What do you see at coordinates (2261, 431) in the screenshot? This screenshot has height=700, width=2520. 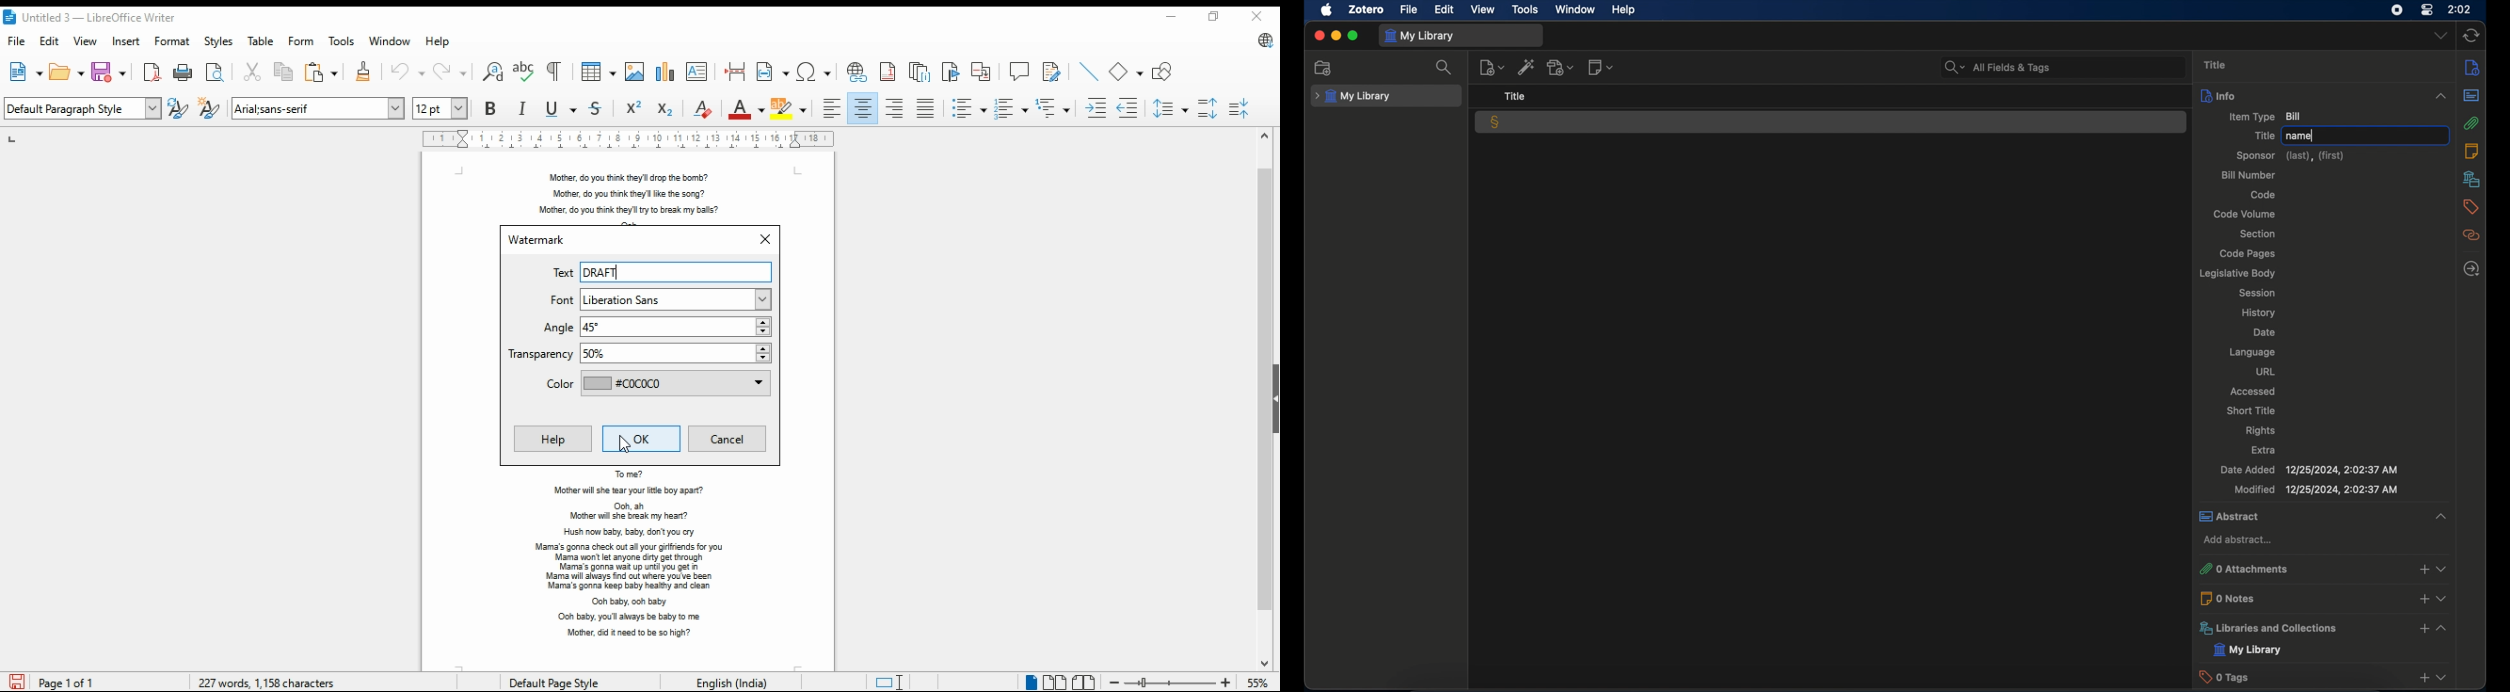 I see `rights` at bounding box center [2261, 431].